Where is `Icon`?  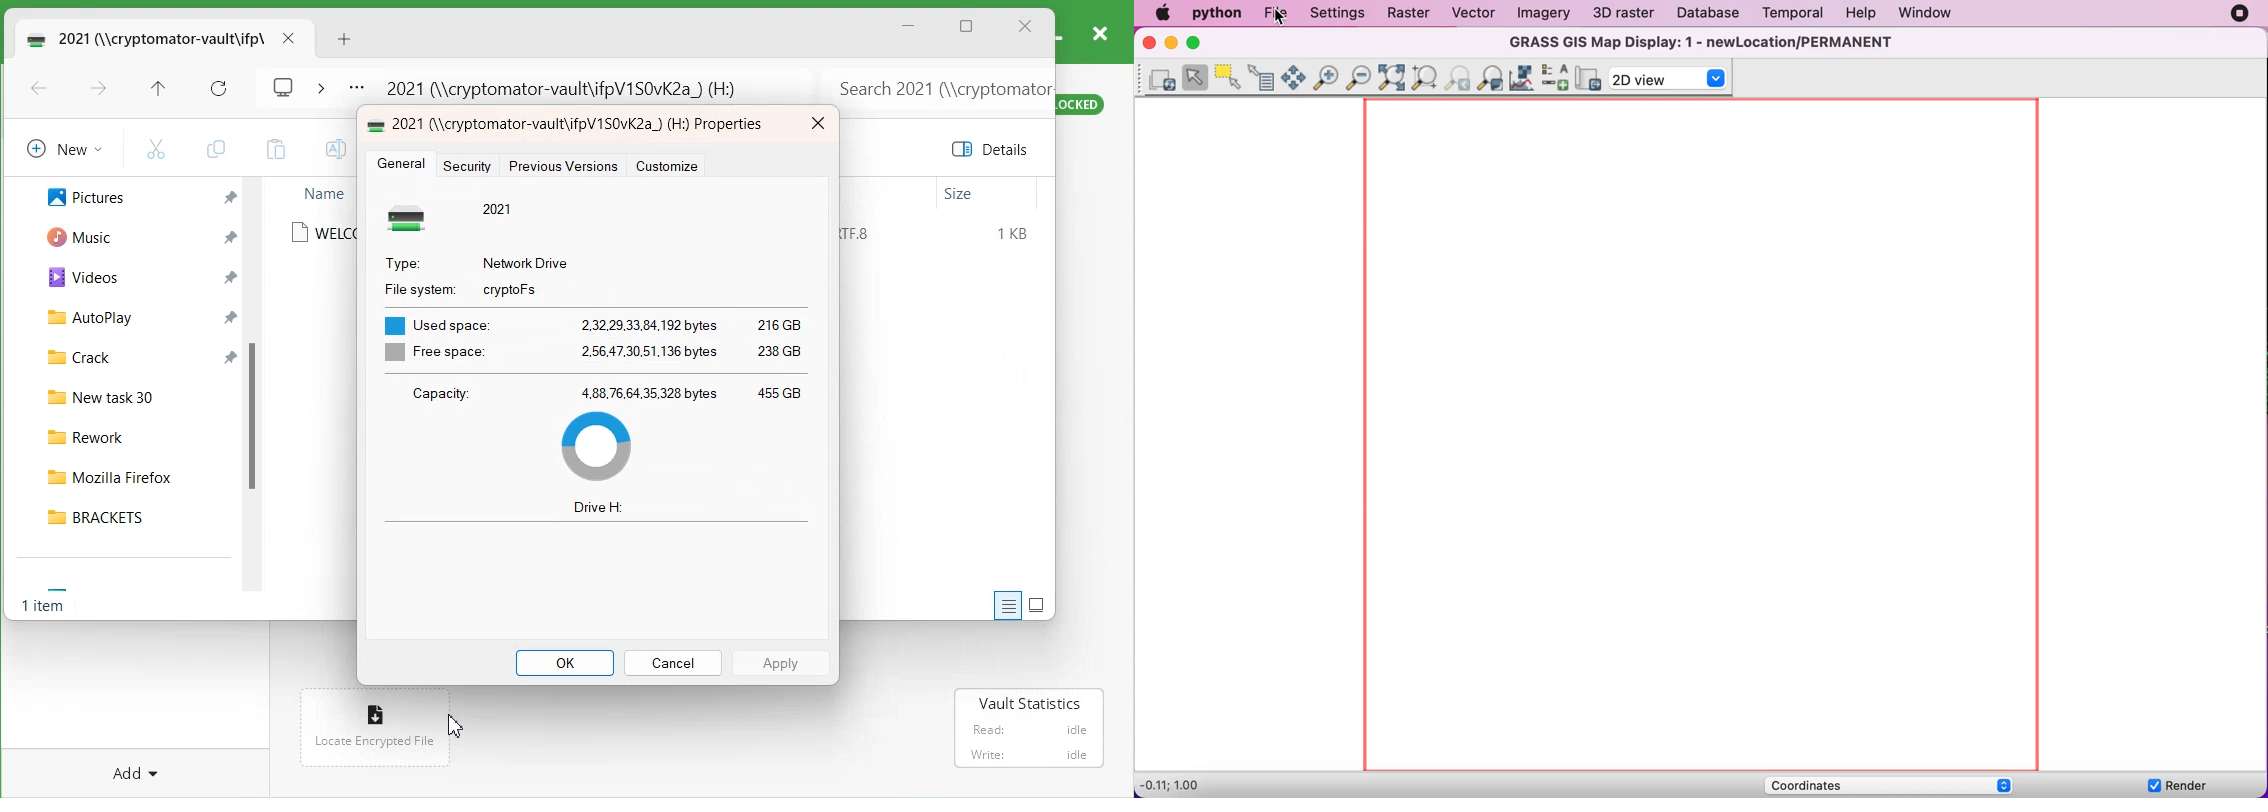
Icon is located at coordinates (377, 123).